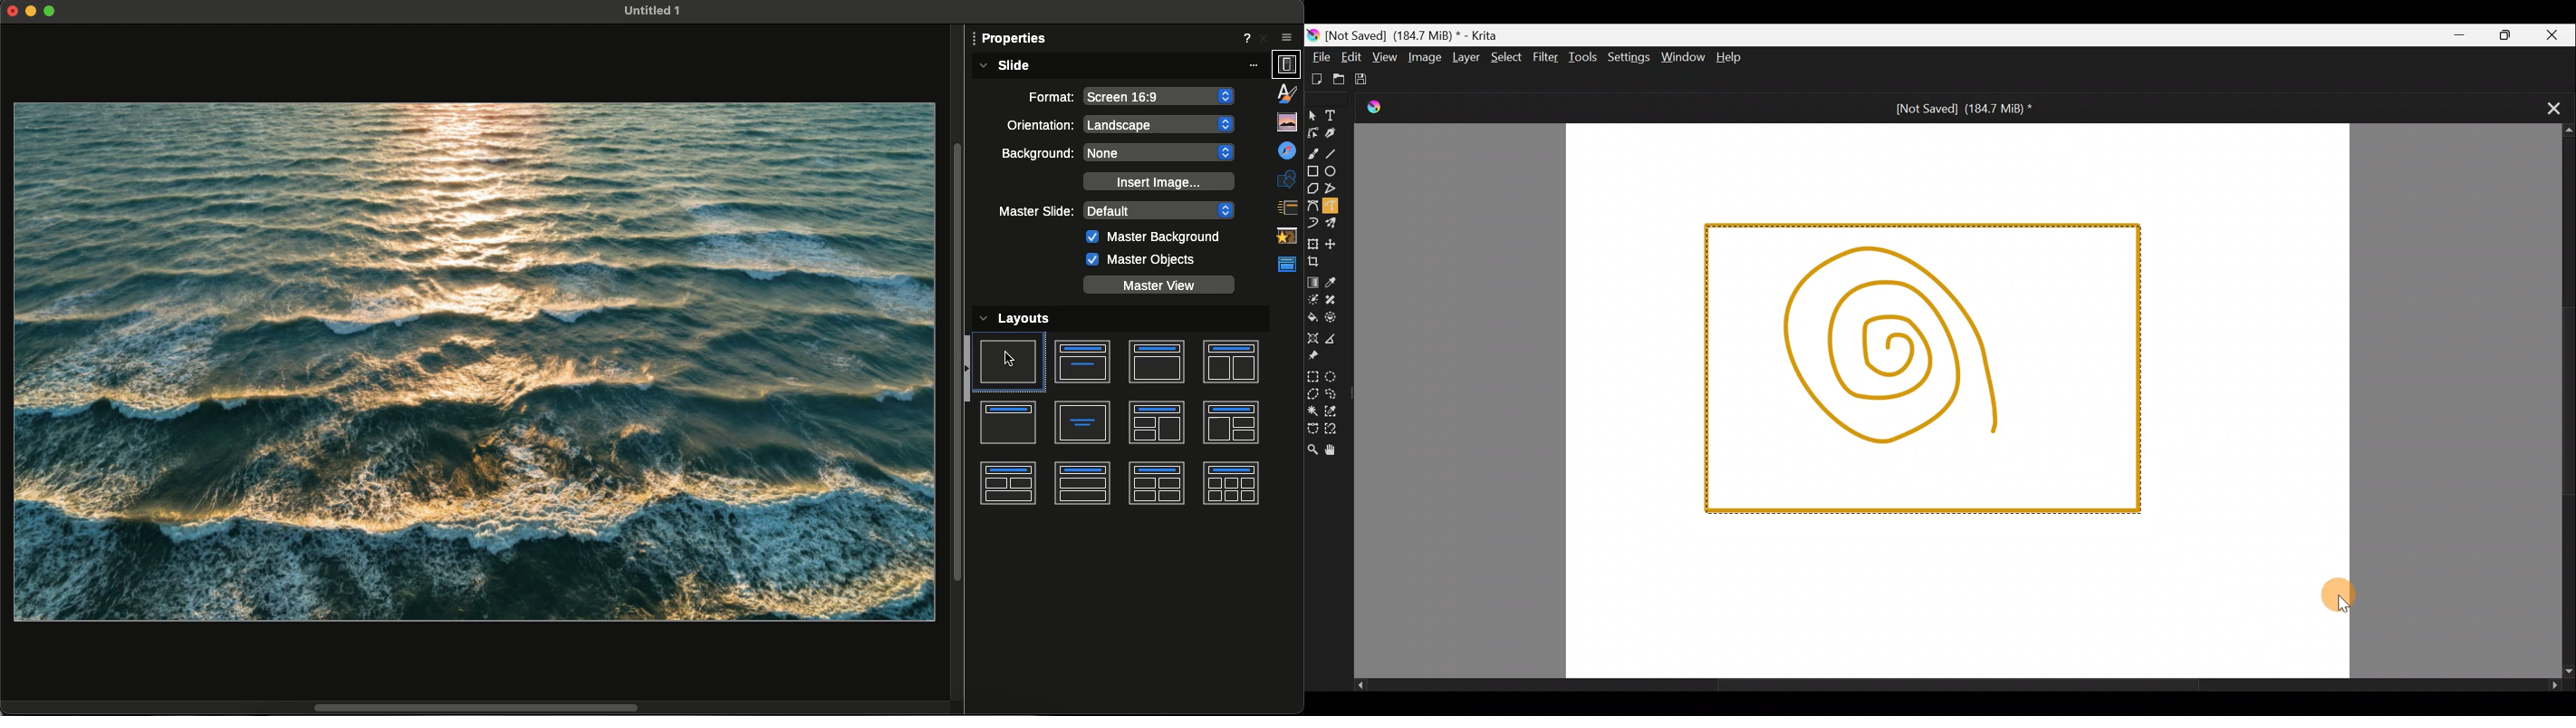  What do you see at coordinates (2557, 402) in the screenshot?
I see `Scroll bar` at bounding box center [2557, 402].